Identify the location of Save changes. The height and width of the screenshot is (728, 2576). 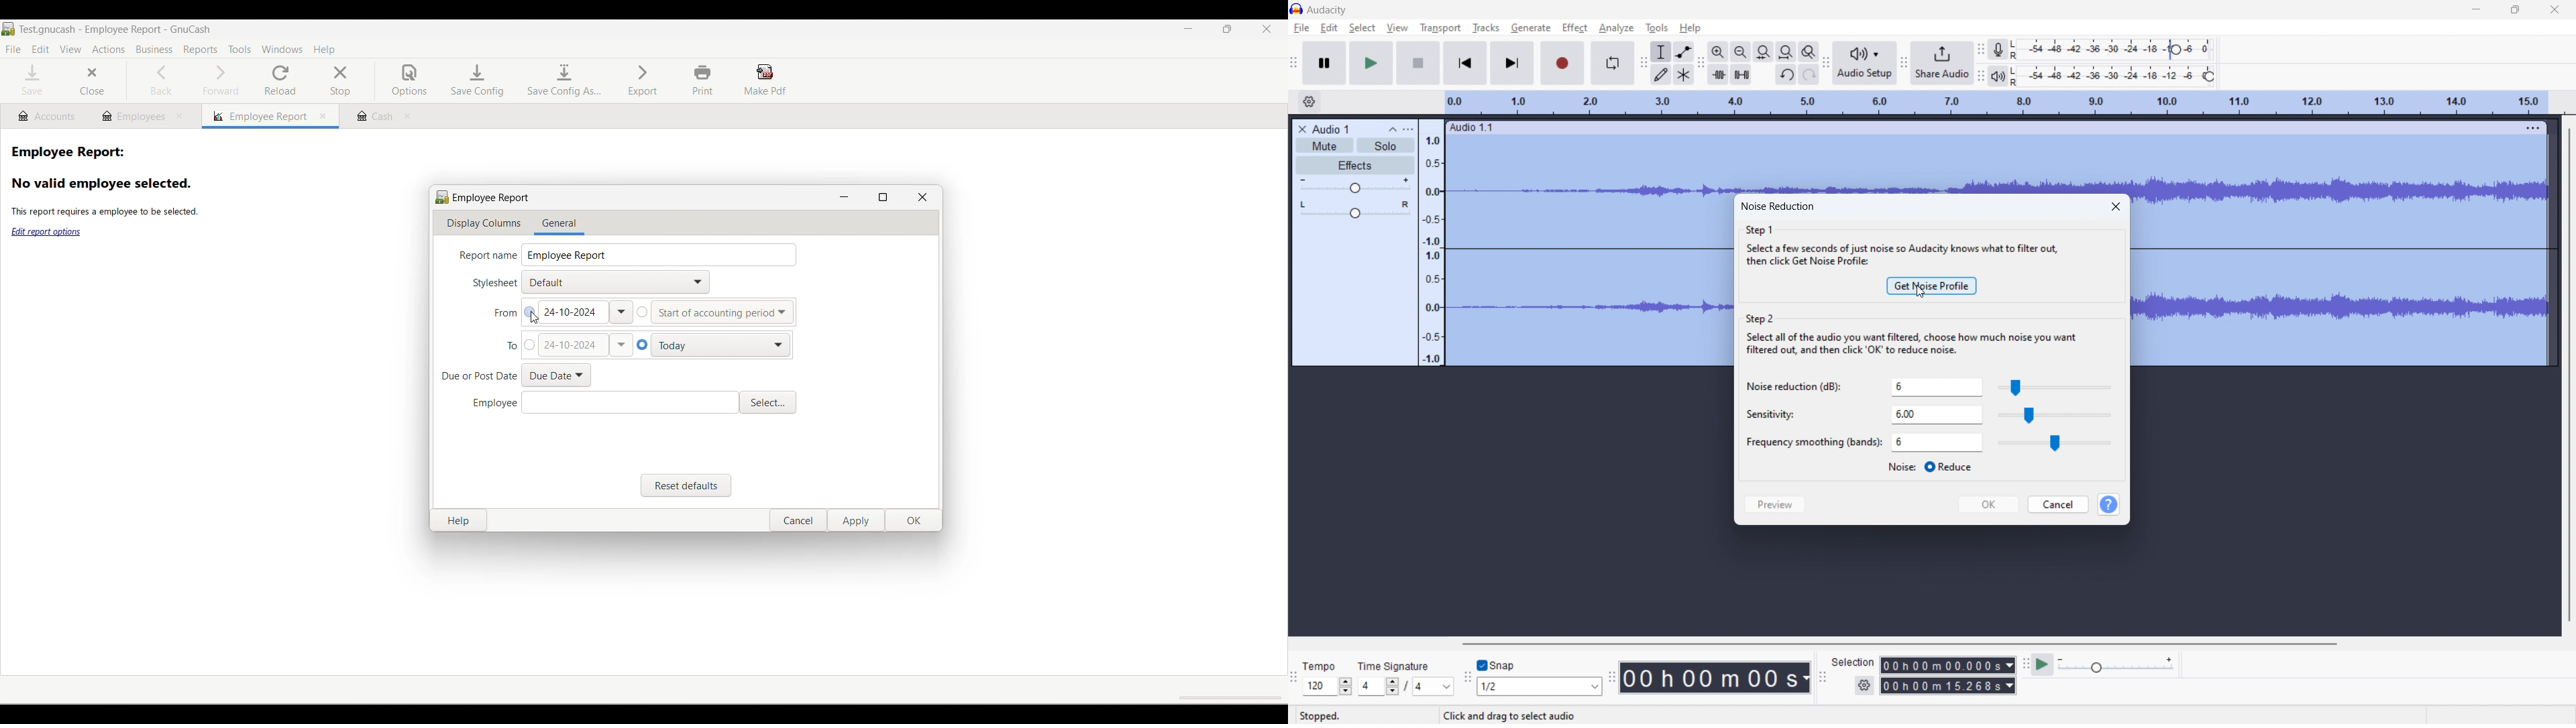
(912, 520).